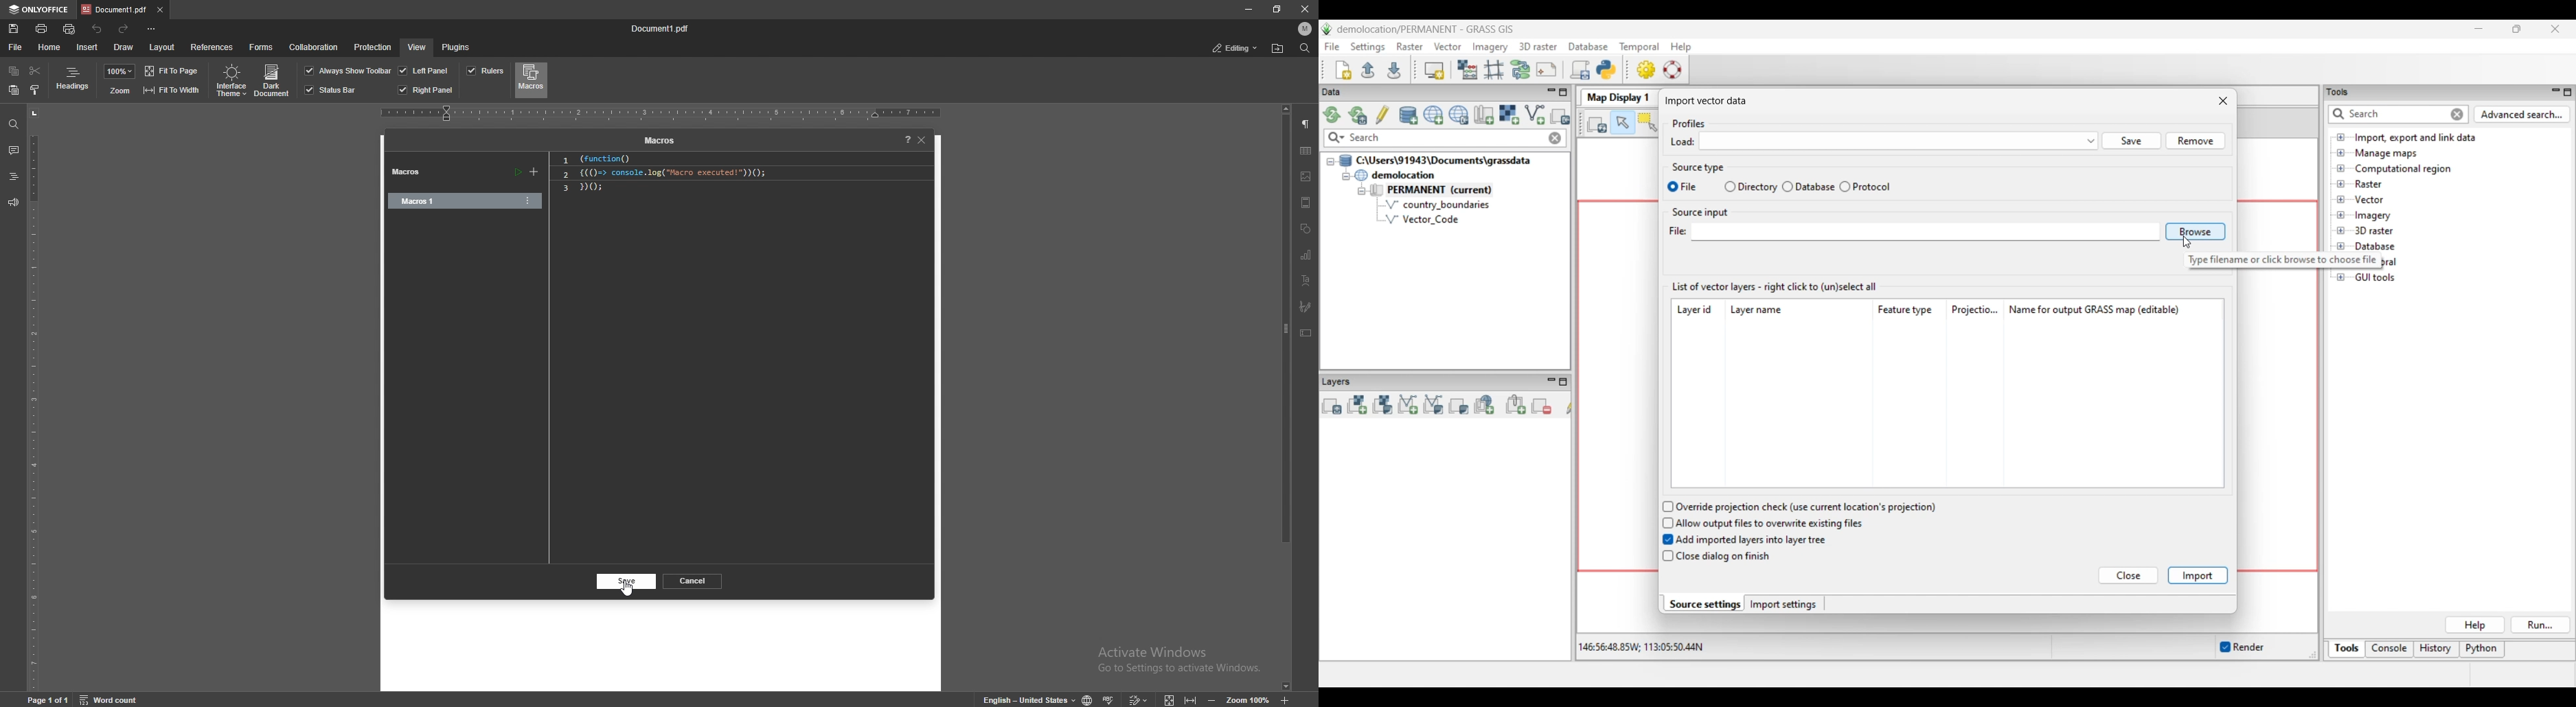 The image size is (2576, 728). Describe the element at coordinates (13, 202) in the screenshot. I see `feedback` at that location.